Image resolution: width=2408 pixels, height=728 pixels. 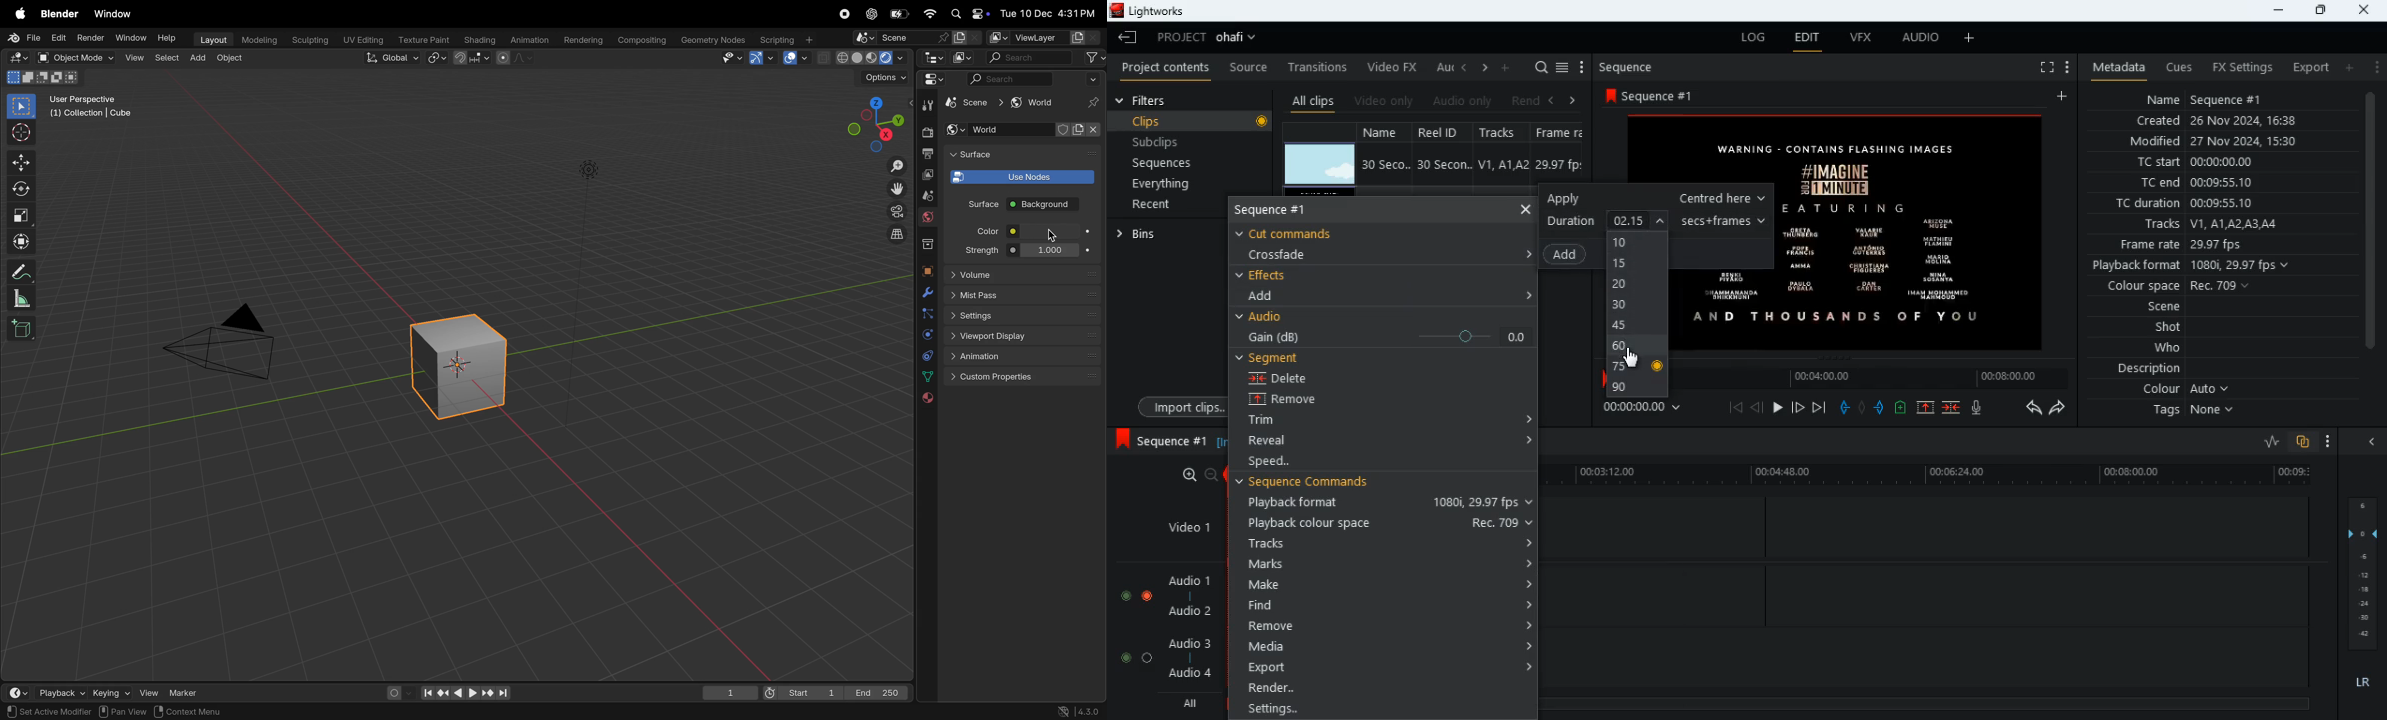 I want to click on all, so click(x=1187, y=704).